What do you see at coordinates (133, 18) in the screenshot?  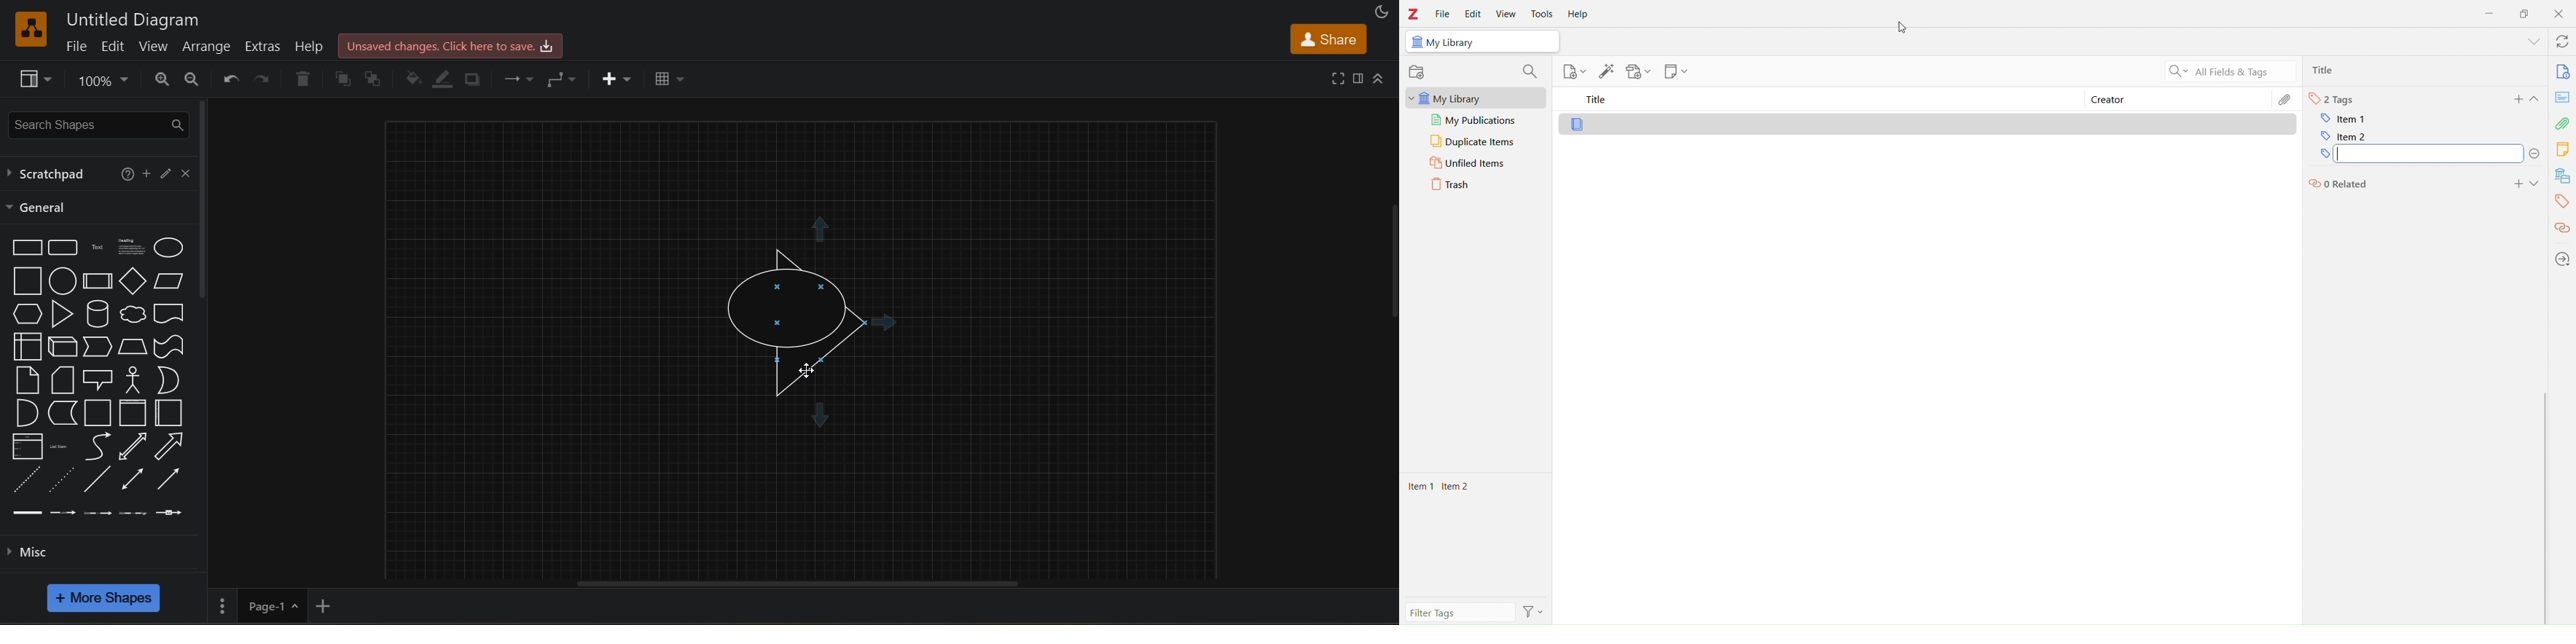 I see `Untitled Diagram` at bounding box center [133, 18].